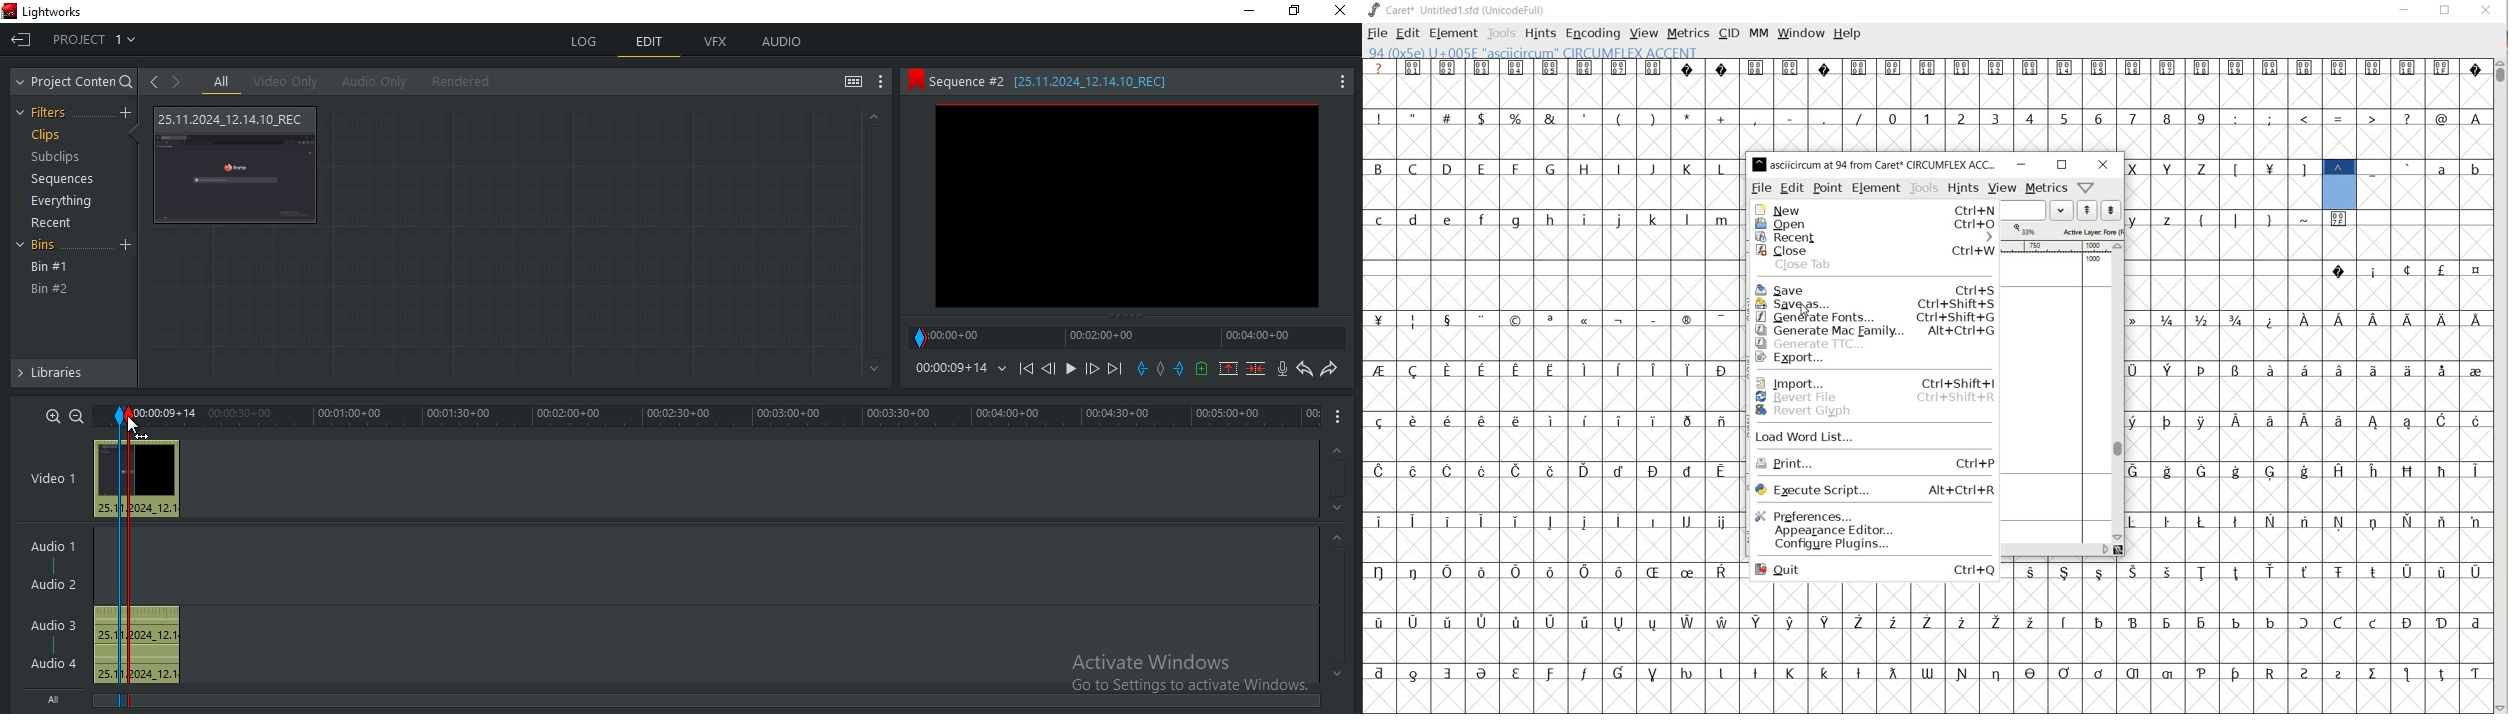 This screenshot has height=728, width=2520. Describe the element at coordinates (49, 247) in the screenshot. I see `bins` at that location.